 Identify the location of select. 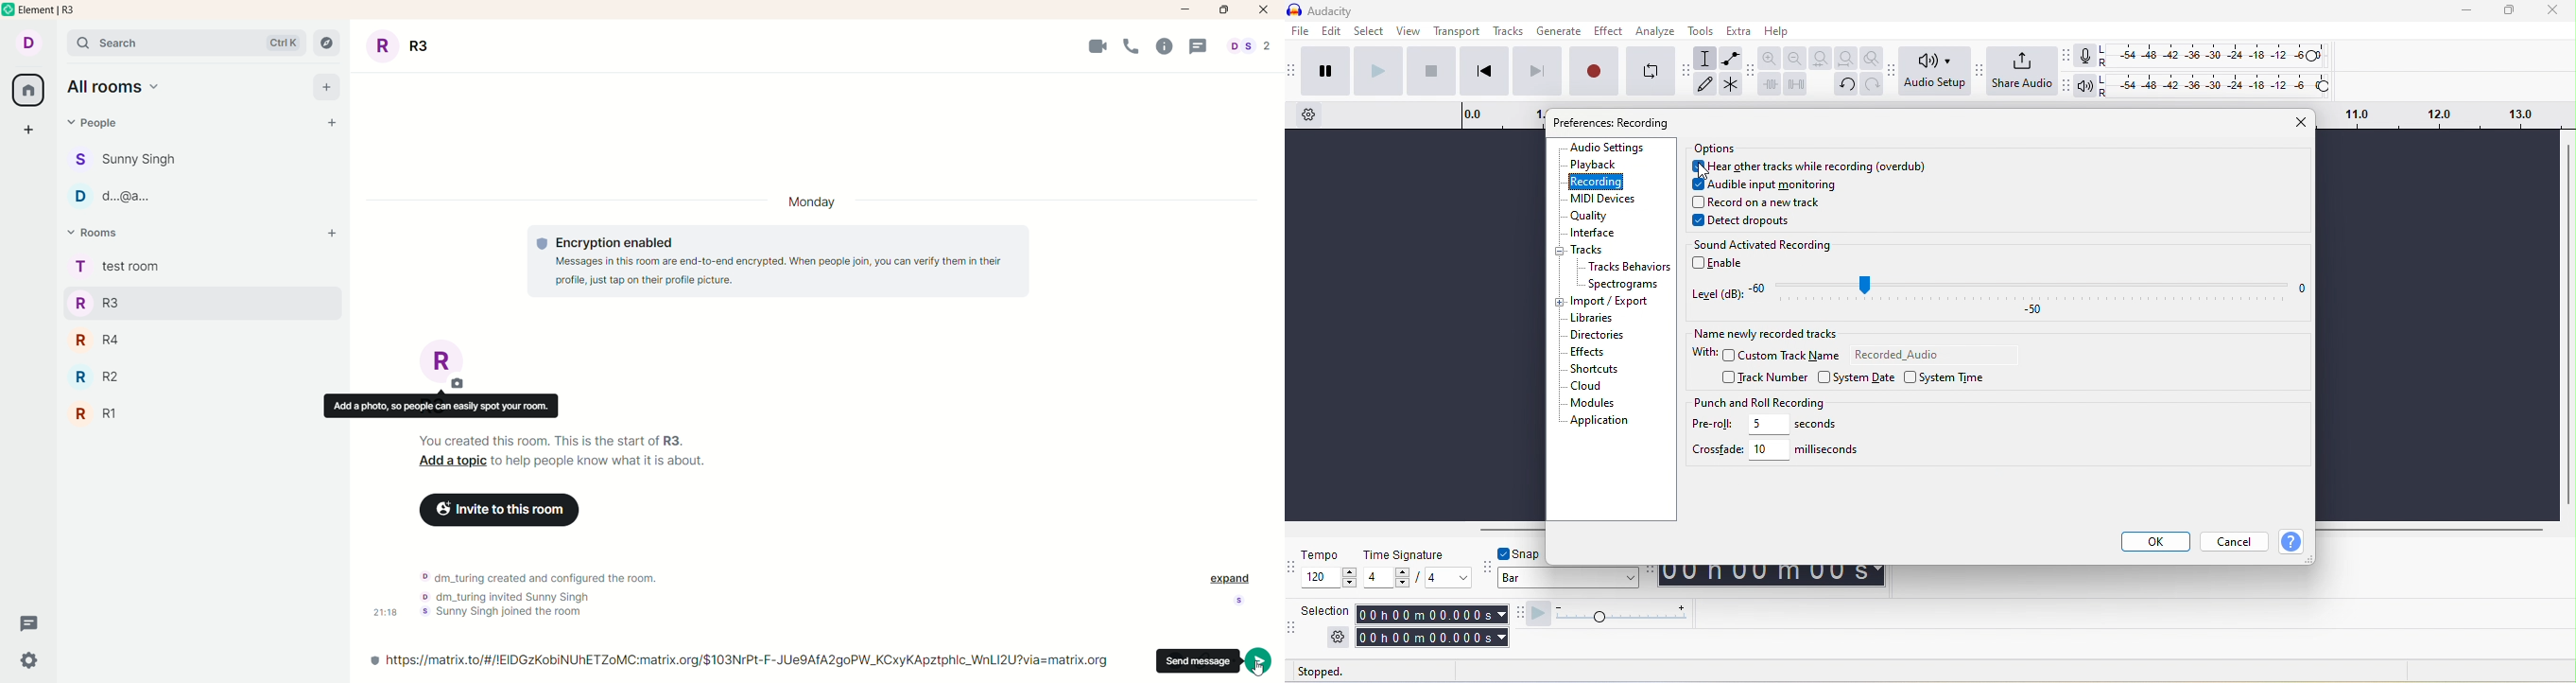
(1368, 30).